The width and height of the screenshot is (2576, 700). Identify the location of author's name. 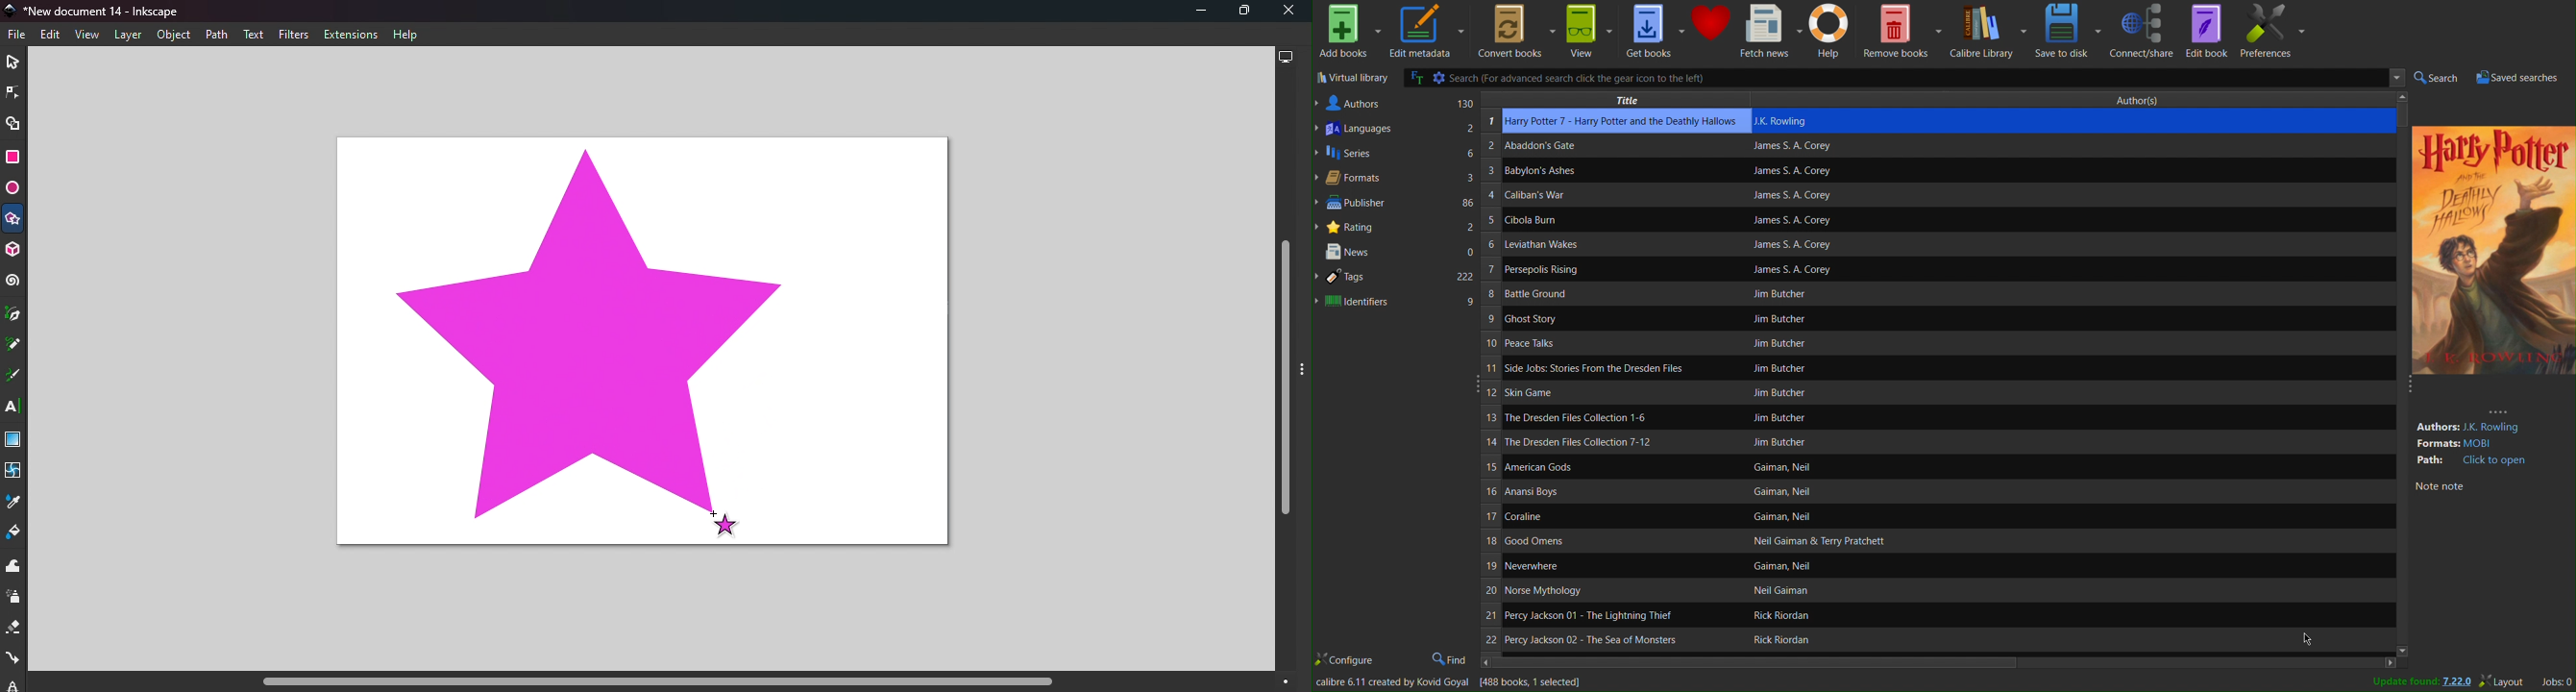
(2055, 148).